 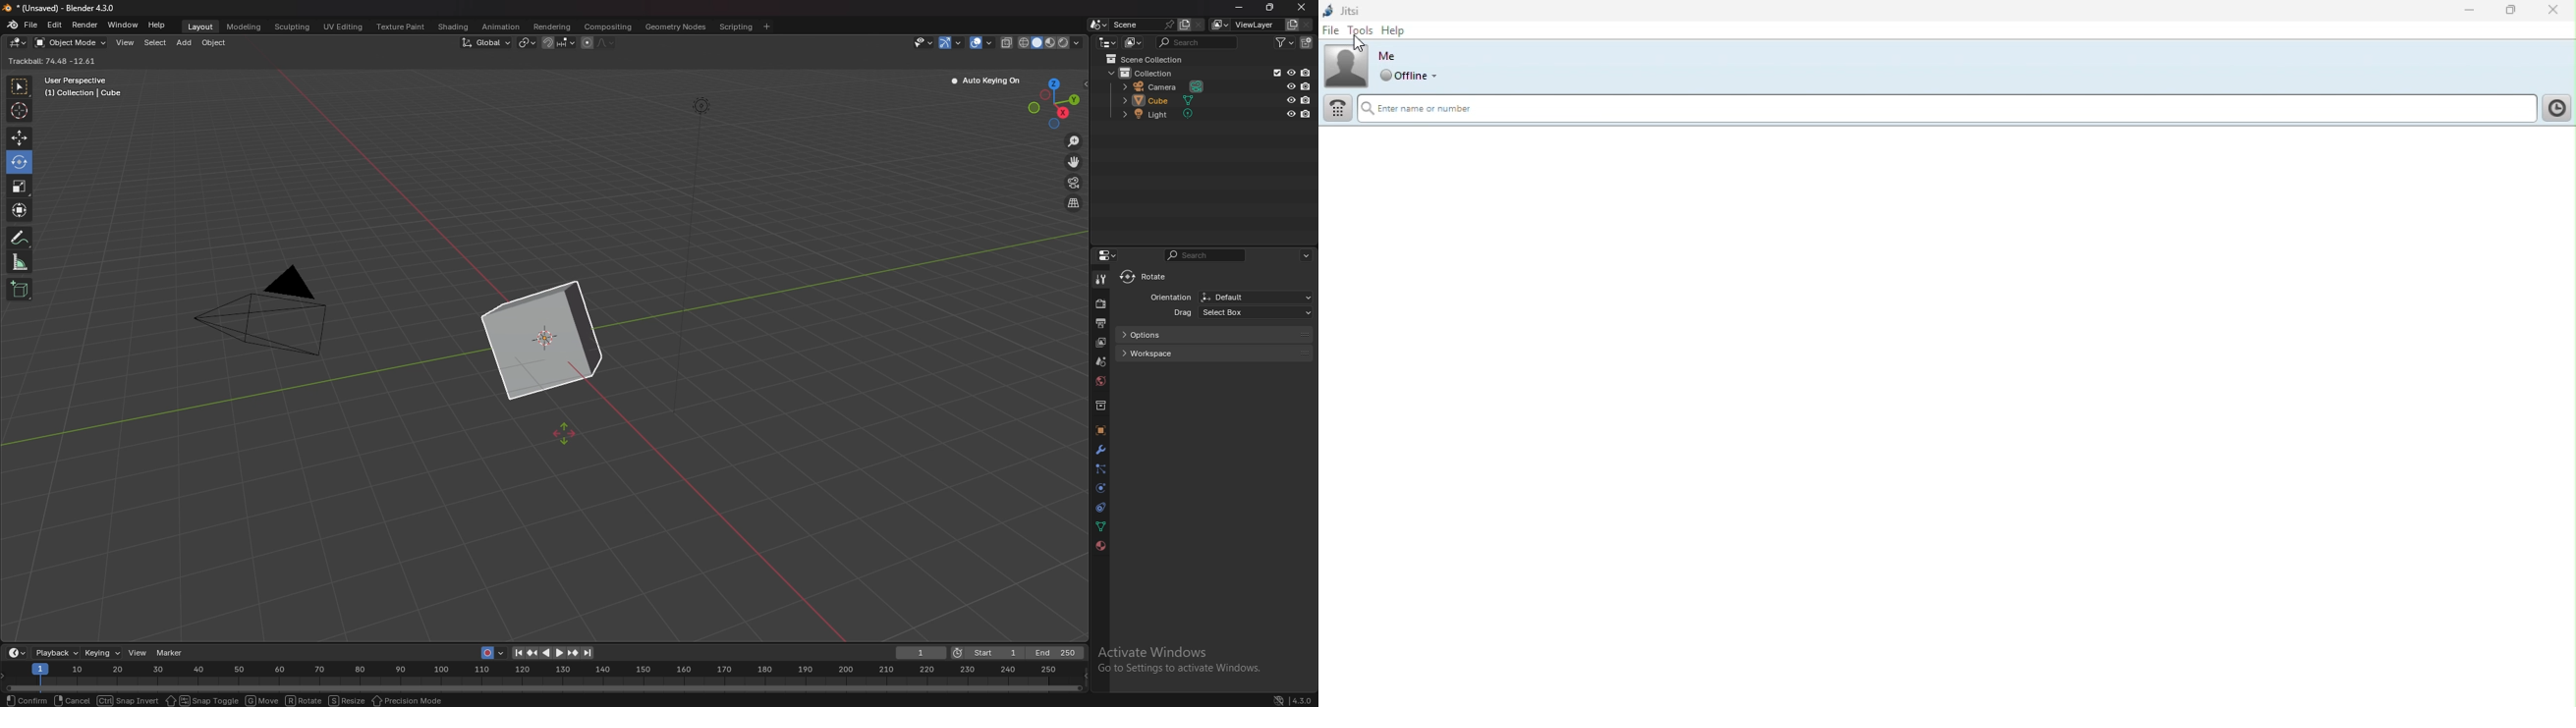 What do you see at coordinates (587, 43) in the screenshot?
I see `proportional editing object` at bounding box center [587, 43].